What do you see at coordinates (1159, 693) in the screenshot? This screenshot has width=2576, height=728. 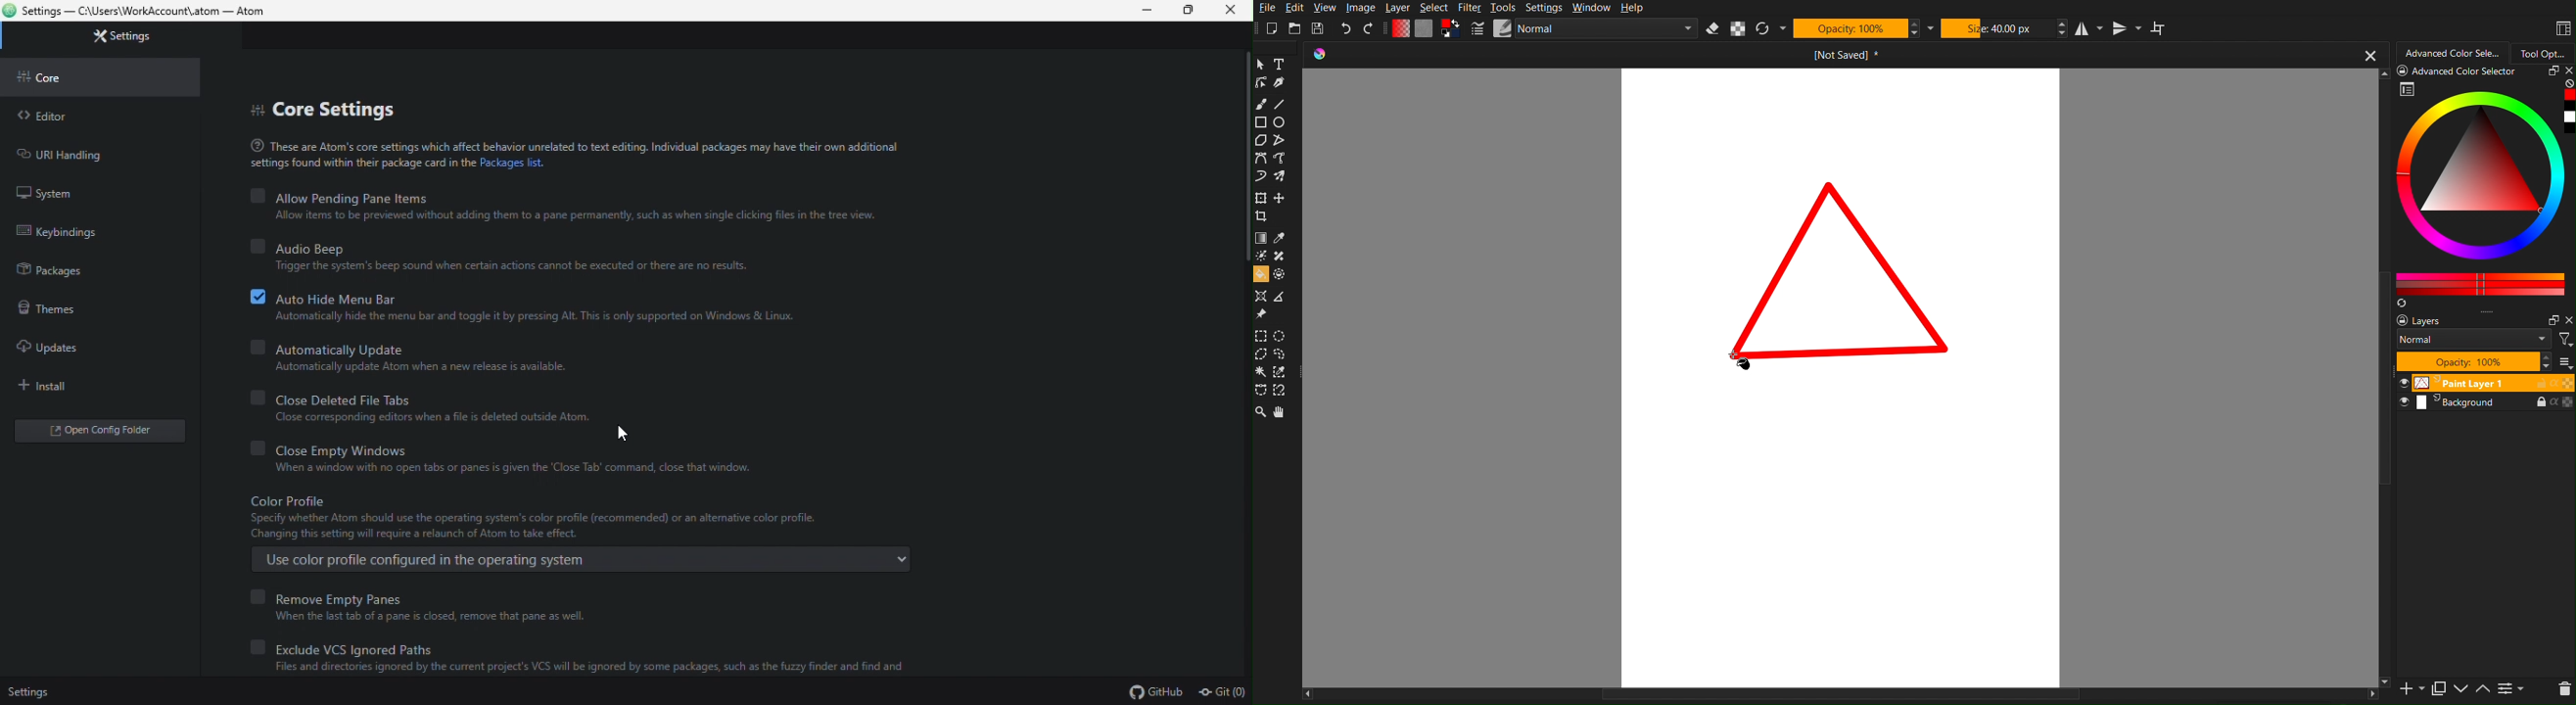 I see `github` at bounding box center [1159, 693].